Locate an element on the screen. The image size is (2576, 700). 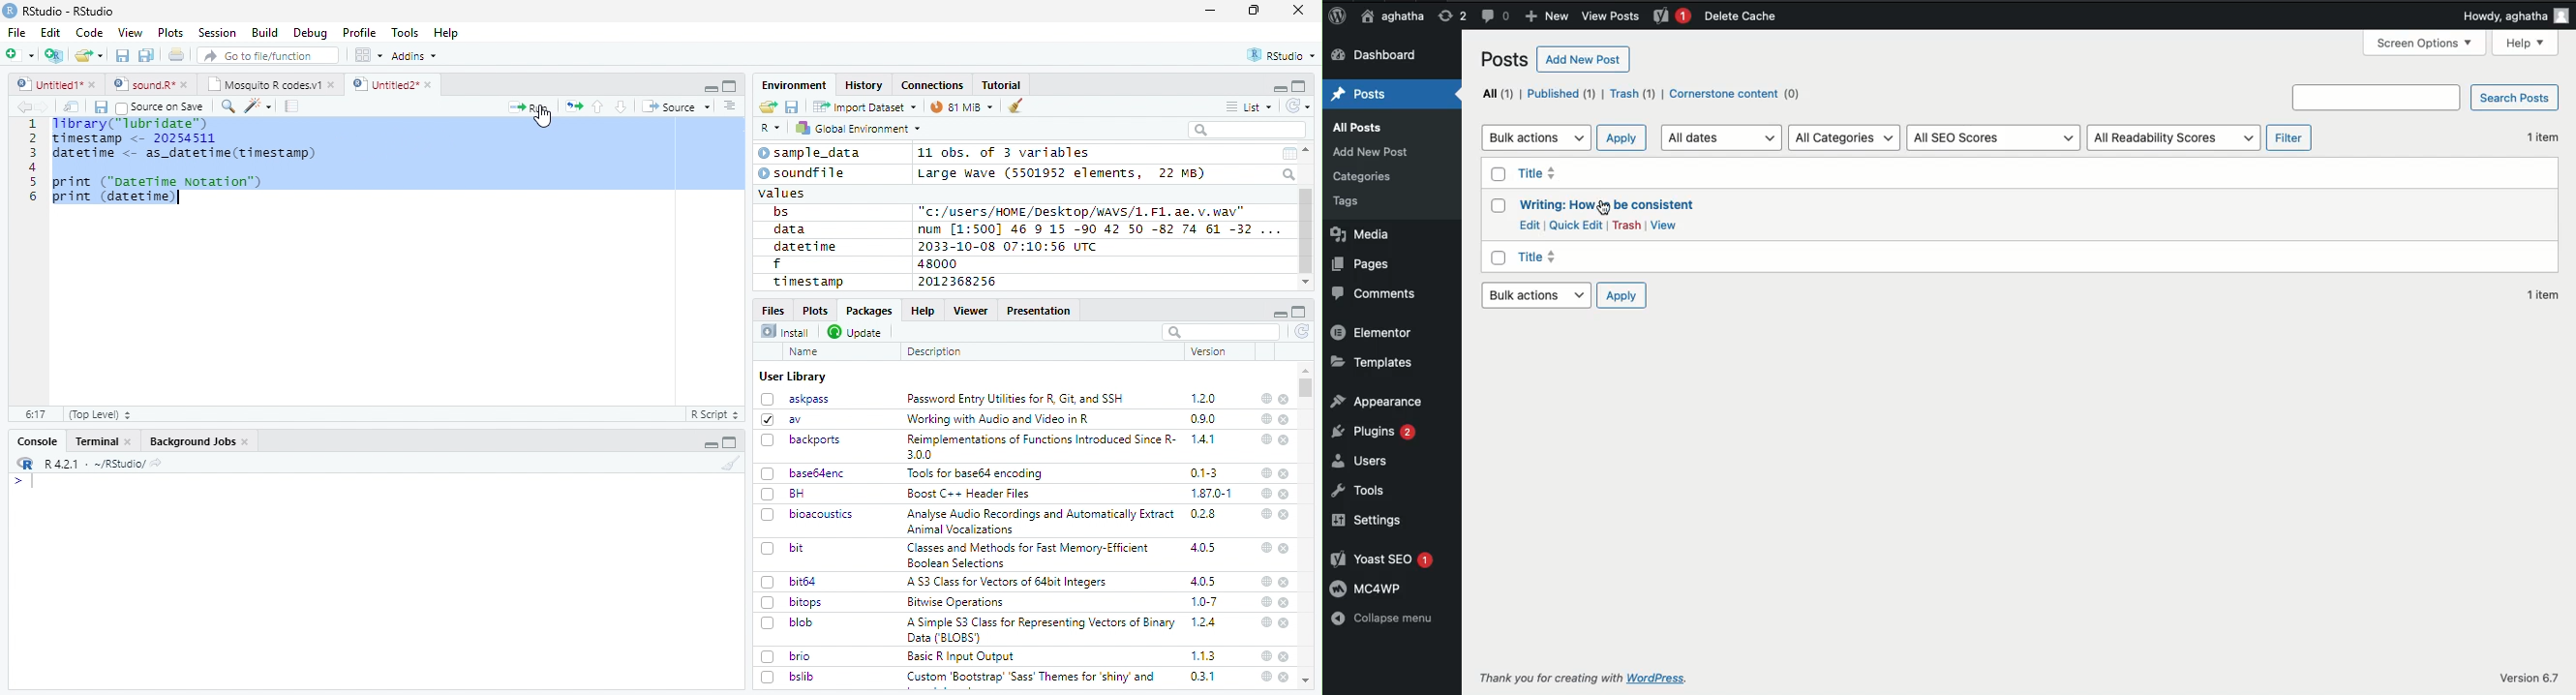
Run the current line is located at coordinates (529, 106).